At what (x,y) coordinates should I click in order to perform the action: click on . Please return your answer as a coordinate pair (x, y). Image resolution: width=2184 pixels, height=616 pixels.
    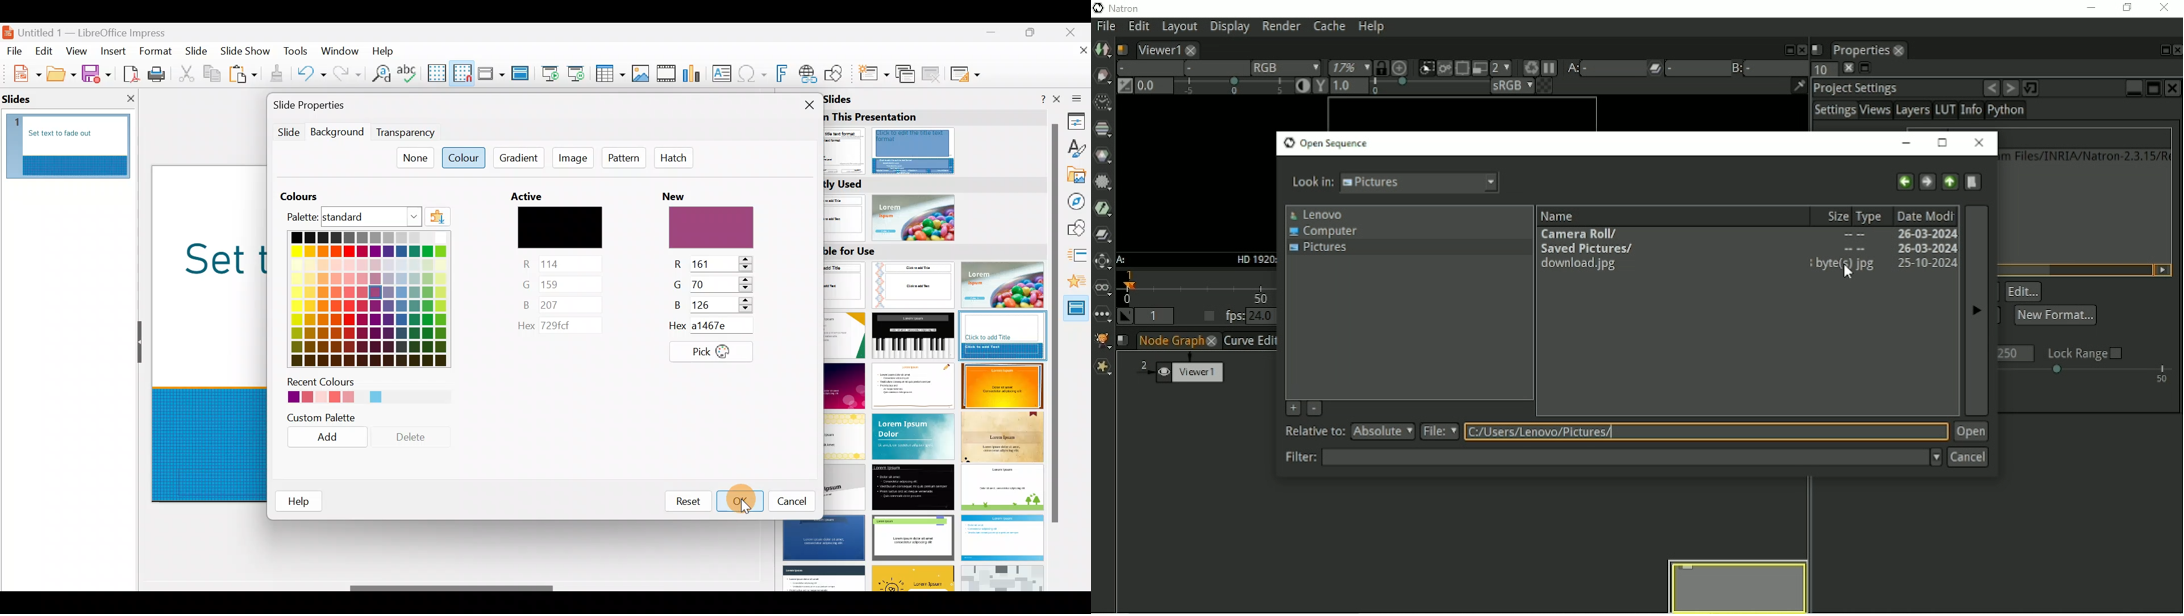
    Looking at the image, I should click on (131, 343).